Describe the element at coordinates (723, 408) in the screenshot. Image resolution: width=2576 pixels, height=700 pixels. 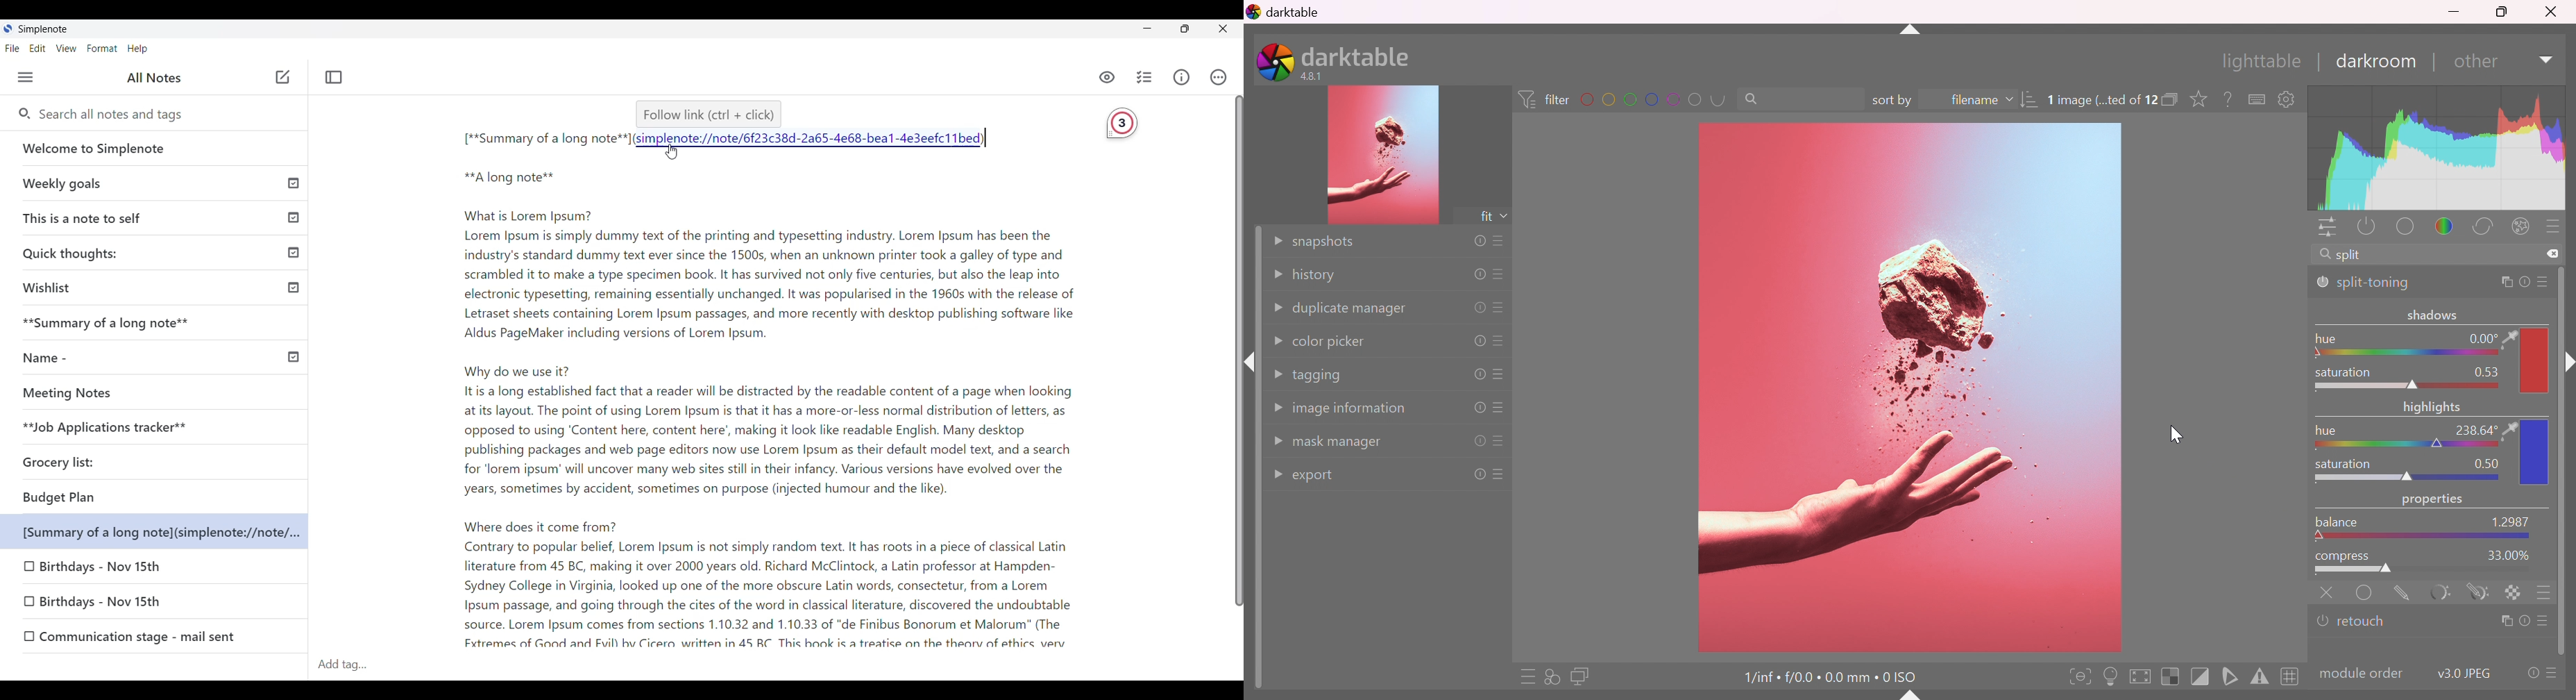
I see `**A long note**

What is Lorem Ipsum?

Lorem Ipsum is simply dummy text of the printing and typesetting industry. Lorem Ipsum has been the
industry's standard dummy text ever since the 1500s, when an unknown printer took a galley of type and
scrambled it to make a type specimen book. It has survived not only five centuries, but also the leap into
electronic typesetting, remaining essentially unchanged. It was popularised in the 1960s with the release of
Letraset sheets containing Lorem Ipsum passages, and more recently with desktop publishing software like
Aldus PageMaker including versions of Lorem Ipsum.

Why do we use it?

Itis a long established fact that a reader will be distracted by the readable content of a page when looking
at its layout. The point of using Lorem Ipsum is that it has a more-or-less normal distribution of letters, as
opposed to using ‘Content here, content here’, making it look like readable English. Many desktop
publishing packages and web page editors now use Lorem Ipsum as their default model text, and a search
for ‘lorem ipsum’ will uncover many web sites still in their infancy. Various versions have evolved over the
years, sometimes by accident, sometimes on purpose (injected humour and the like).

Where does it come from?

Contrary to popular belief, Lorem Ipsum is not simply random text. It has roots in a piece of classical Latin
literature from 45 BC, making it over 2000 years old. Richard McClintock, a Latin professor at Hampden-
Sydney College in Virginia, looked up one of the more obscure Latin words, consectetur, from a Lorem
Ipsum passage, and going through the cites of the word in classical literature, discovered the undoubtable
source. Lorem Ipsum comes from sections 1.10.32 and 1.10.33 of "de Finibus Bonorum et Malorum" (The` at that location.